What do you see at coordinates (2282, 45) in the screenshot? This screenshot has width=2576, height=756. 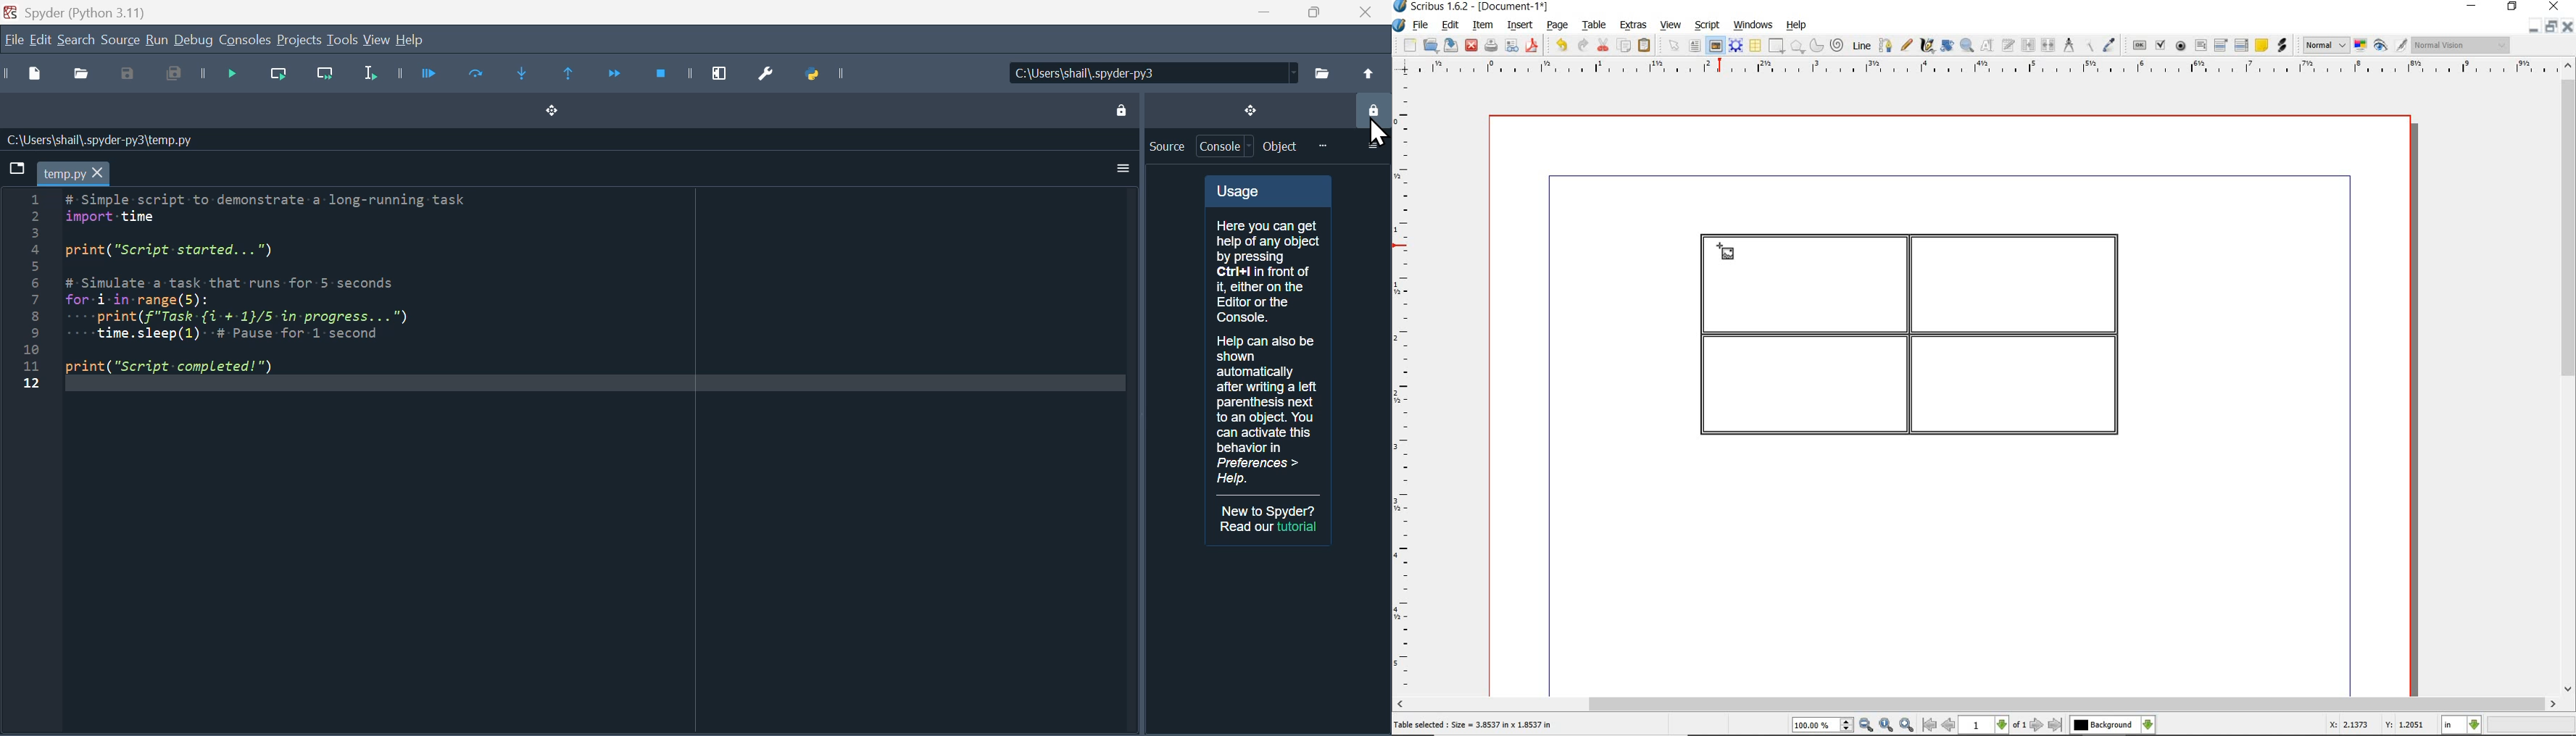 I see `link annotation` at bounding box center [2282, 45].